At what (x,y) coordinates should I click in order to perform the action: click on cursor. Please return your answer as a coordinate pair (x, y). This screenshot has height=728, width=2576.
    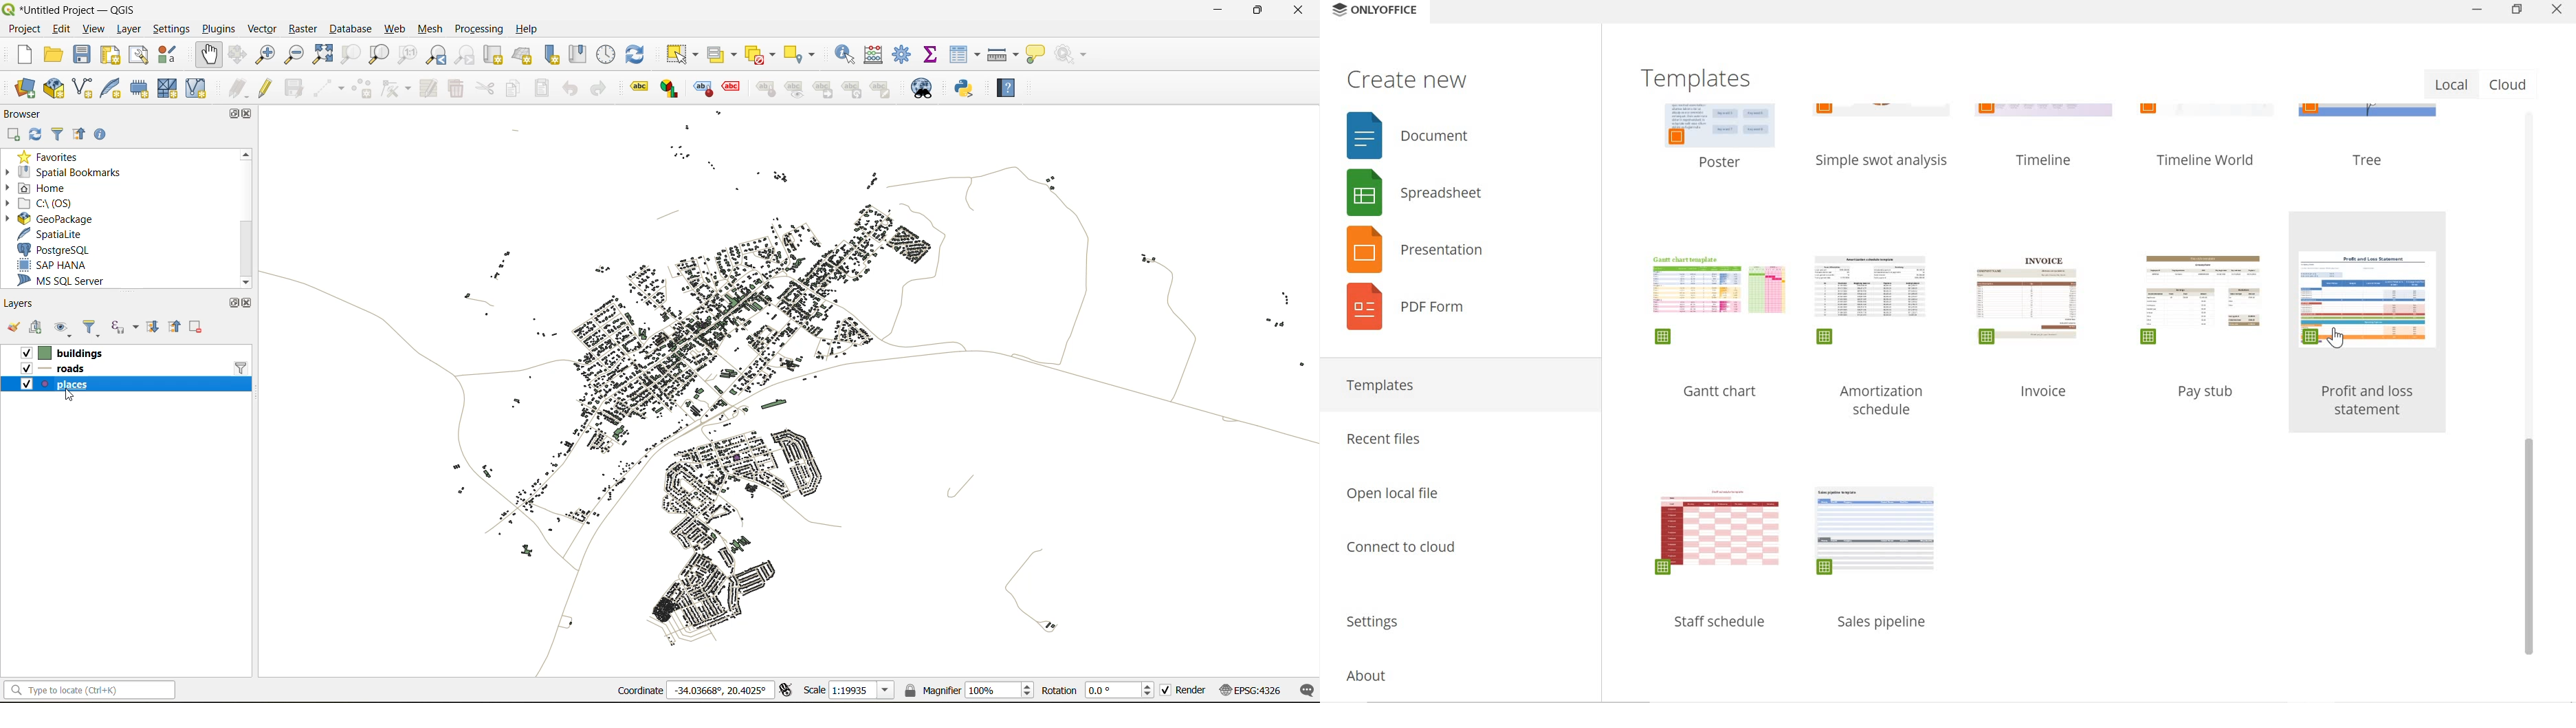
    Looking at the image, I should click on (74, 398).